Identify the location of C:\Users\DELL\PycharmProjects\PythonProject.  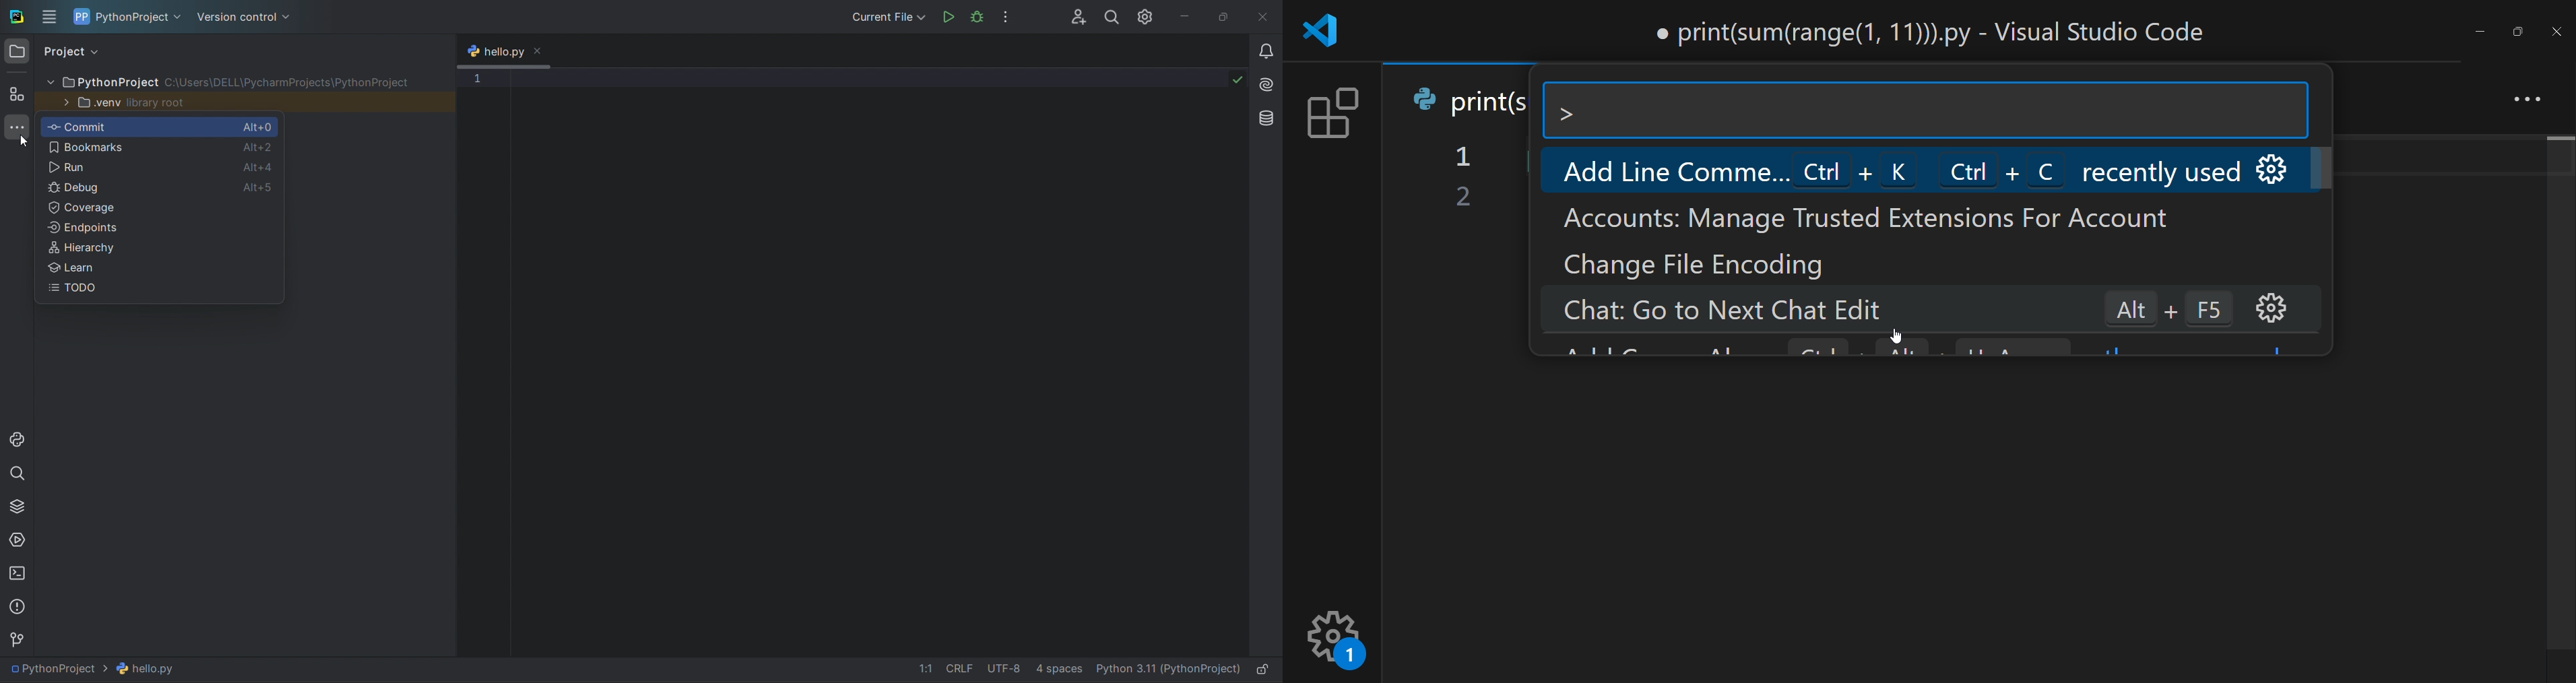
(290, 82).